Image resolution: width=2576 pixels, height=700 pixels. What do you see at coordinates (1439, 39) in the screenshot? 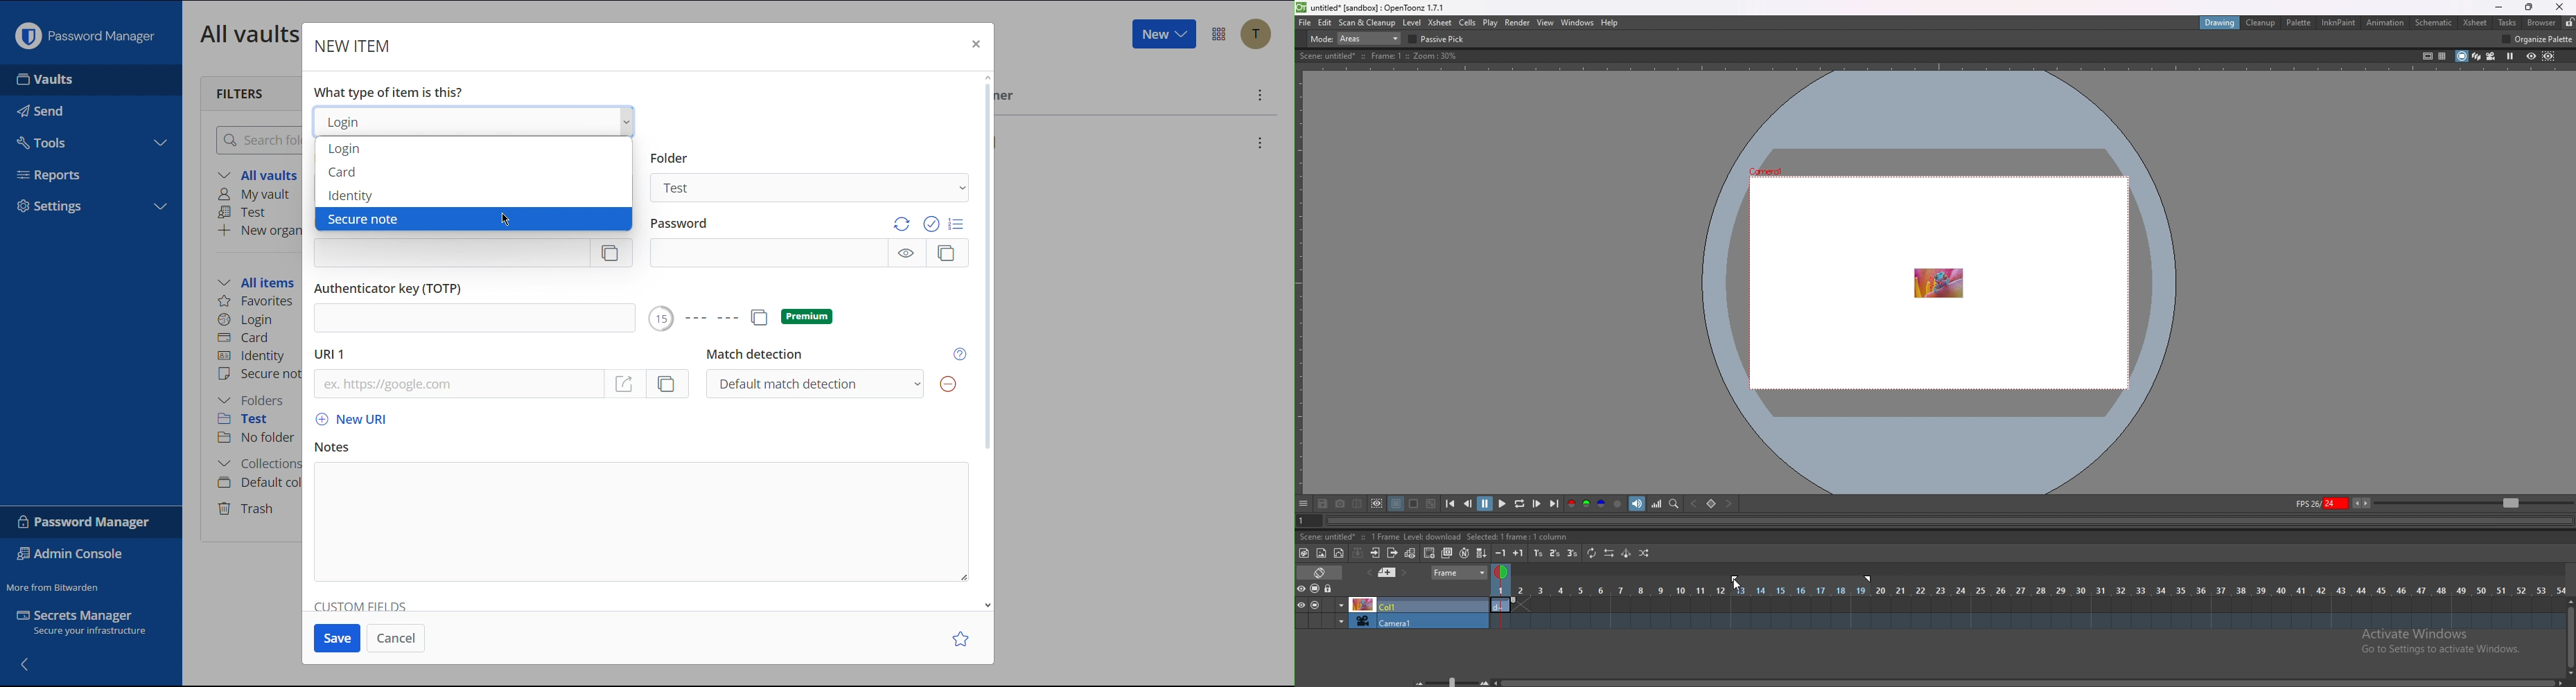
I see `passive pick` at bounding box center [1439, 39].